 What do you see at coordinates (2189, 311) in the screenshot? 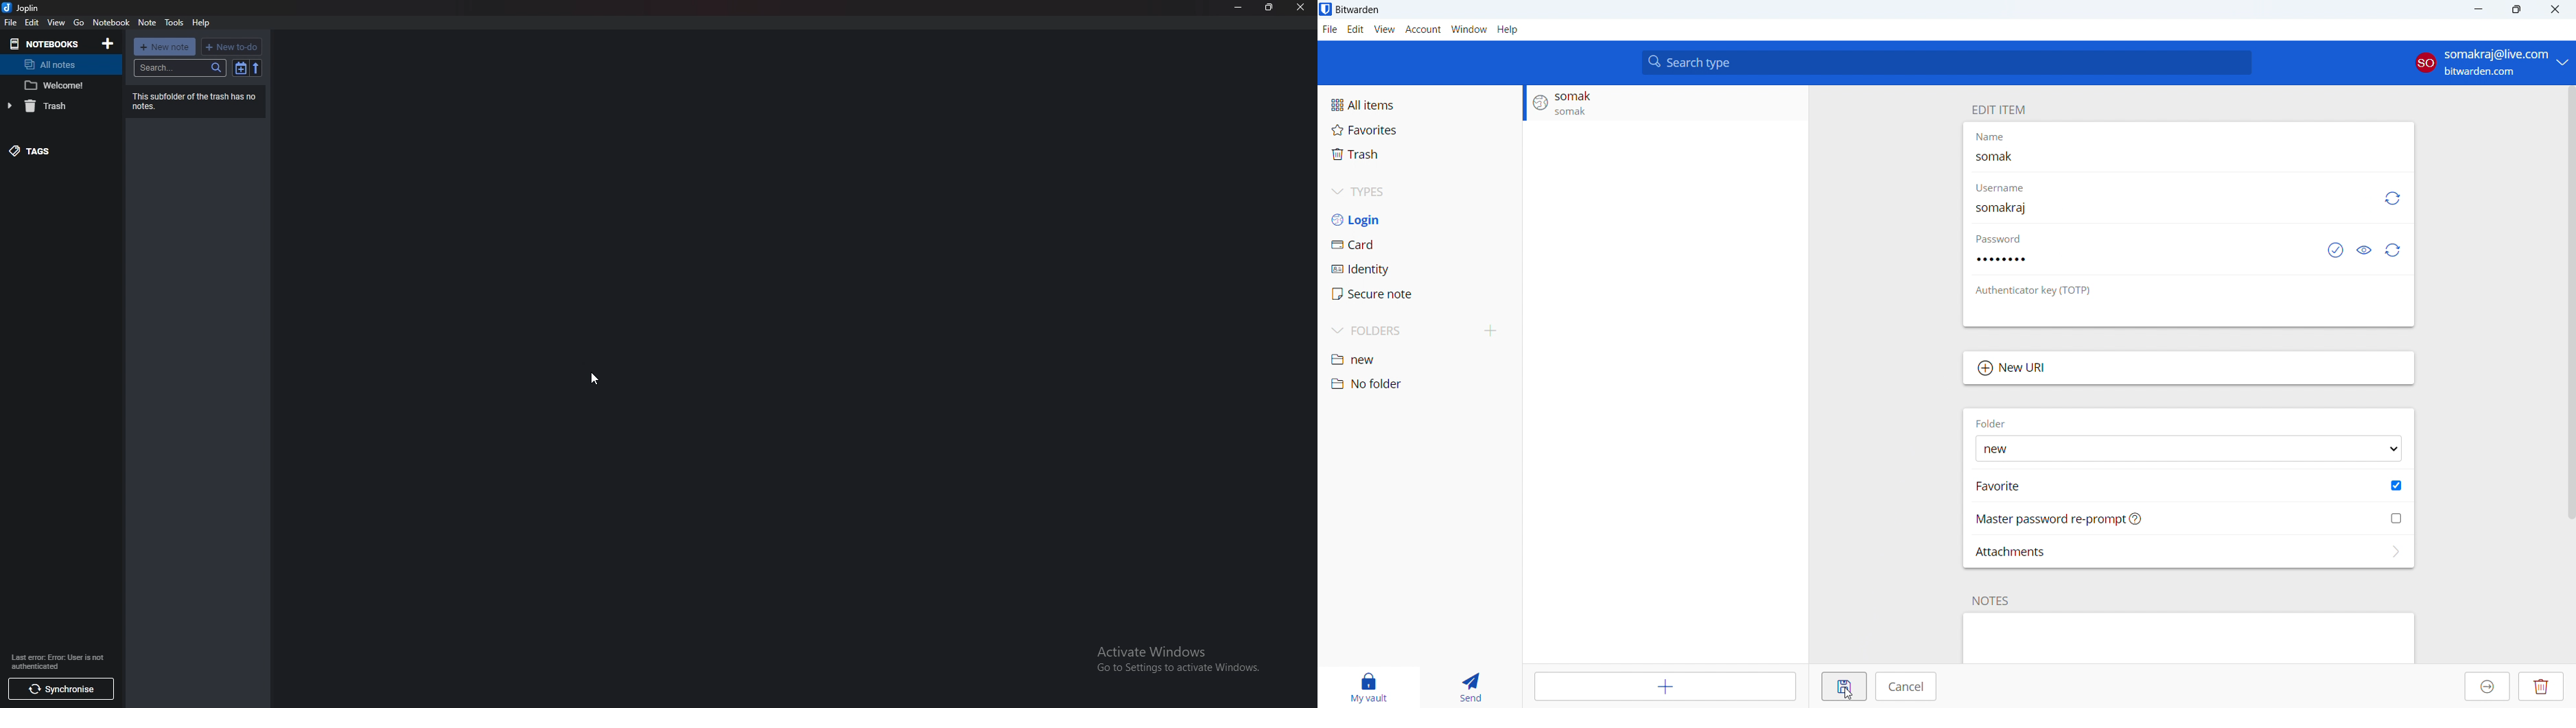
I see `edit authenticator key` at bounding box center [2189, 311].